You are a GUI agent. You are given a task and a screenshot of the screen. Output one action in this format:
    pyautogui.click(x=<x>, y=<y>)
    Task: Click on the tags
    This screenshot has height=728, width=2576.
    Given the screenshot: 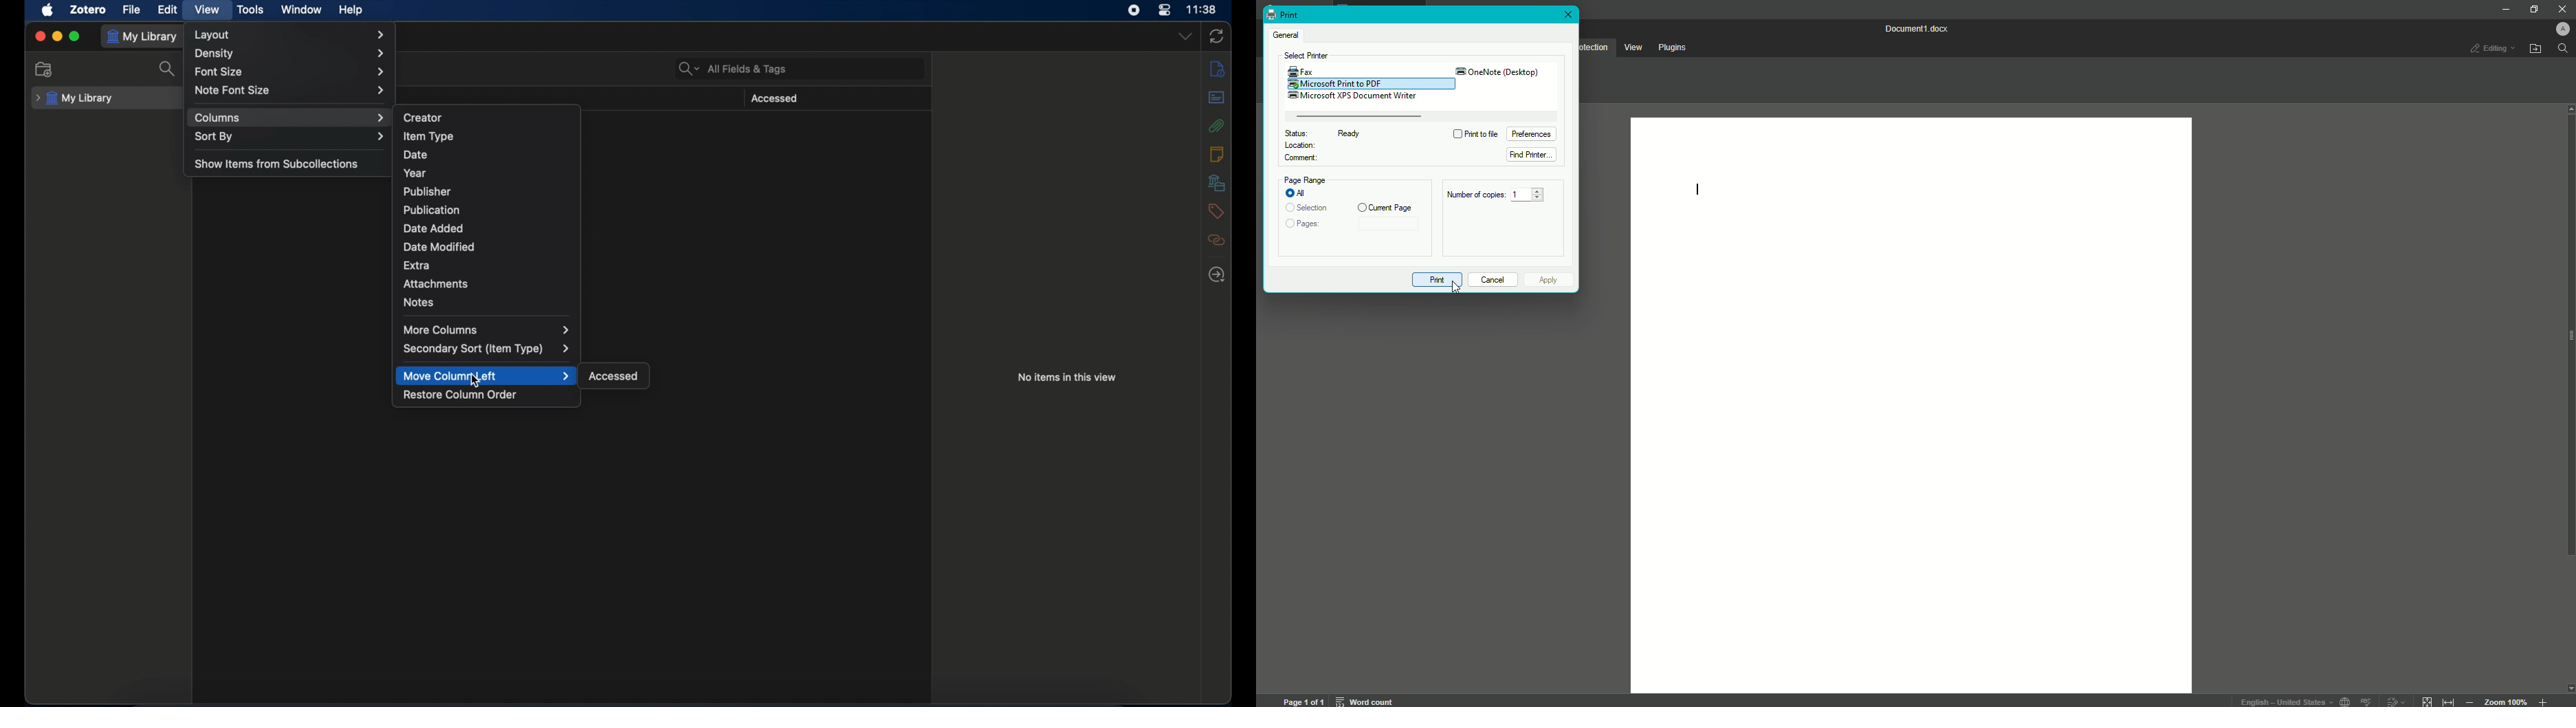 What is the action you would take?
    pyautogui.click(x=1217, y=211)
    